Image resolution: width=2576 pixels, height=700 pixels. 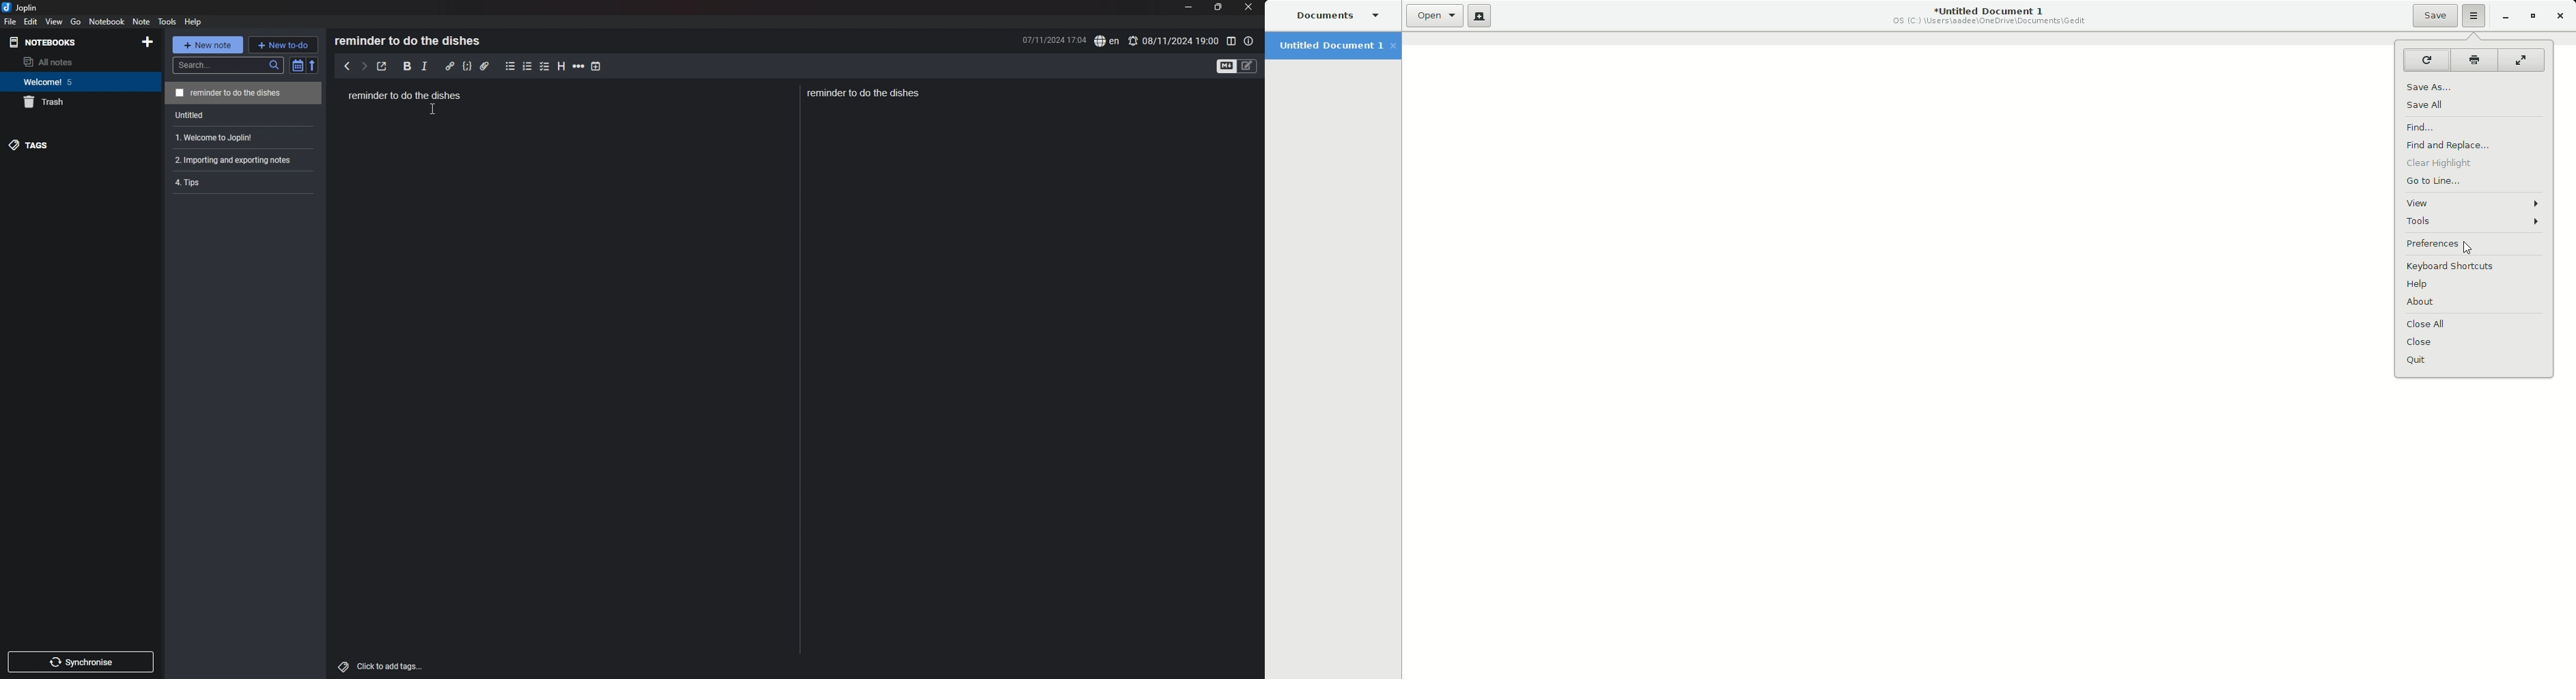 What do you see at coordinates (1250, 42) in the screenshot?
I see `note properties` at bounding box center [1250, 42].